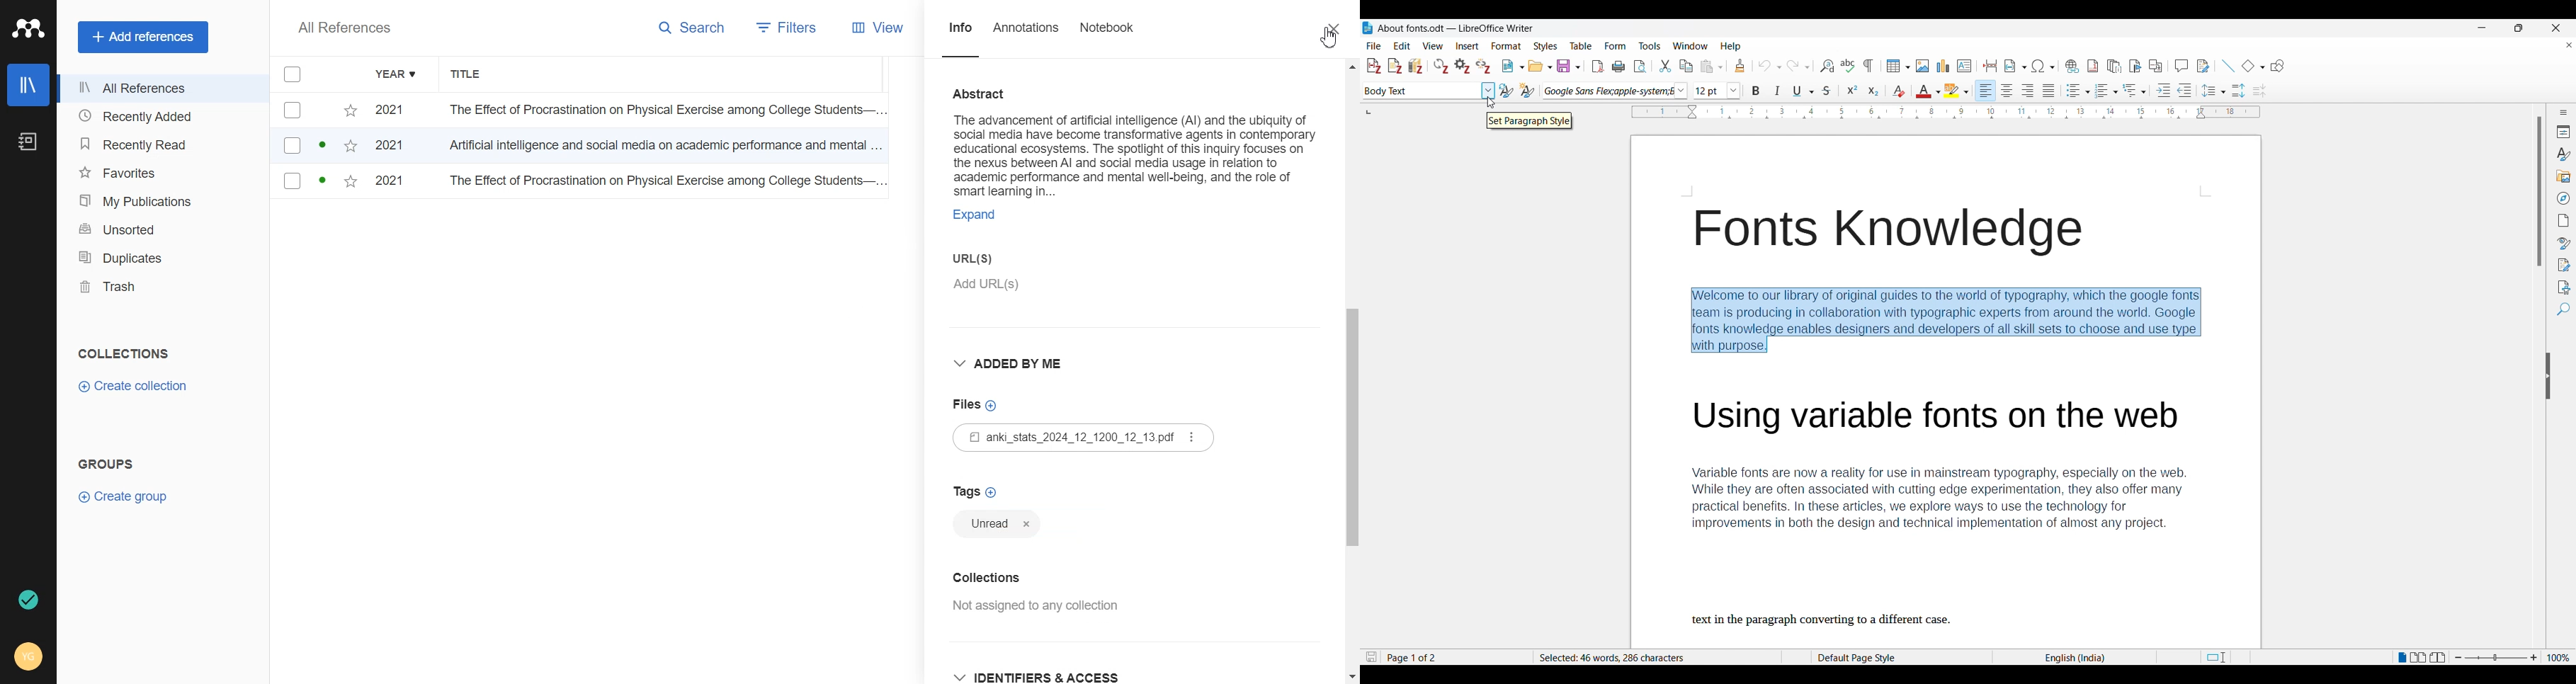 This screenshot has width=2576, height=700. I want to click on Insert field, so click(2016, 66).